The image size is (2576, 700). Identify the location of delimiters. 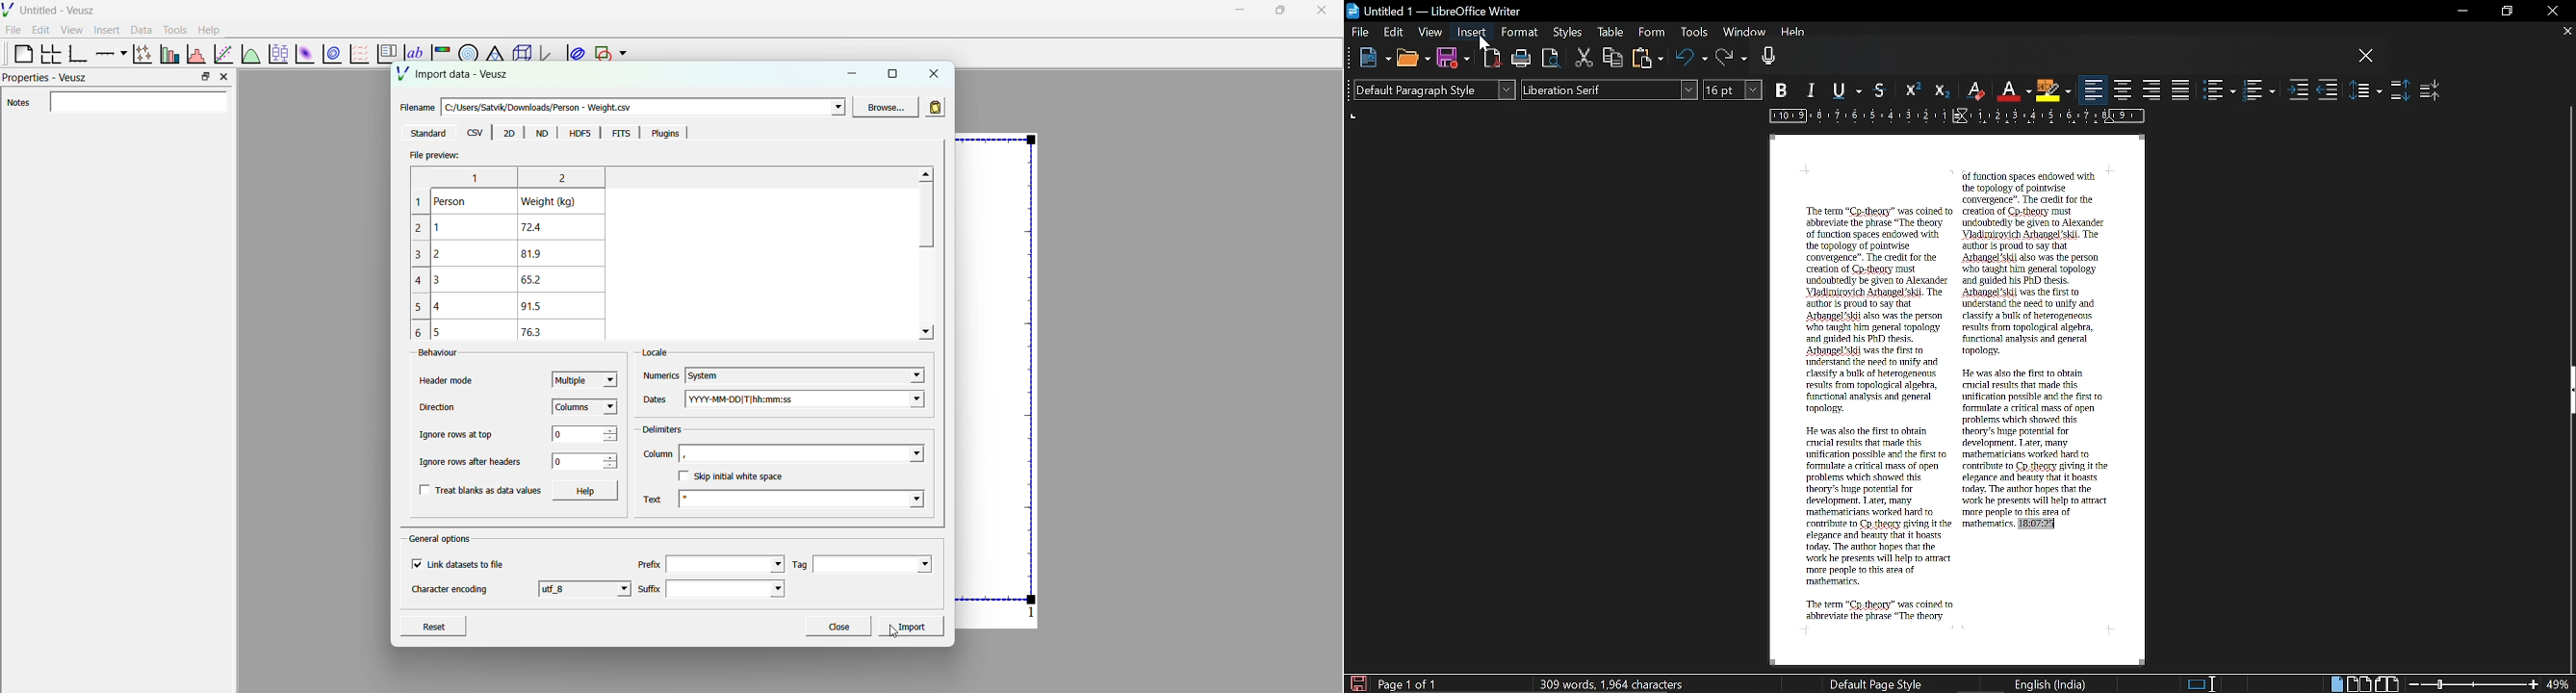
(661, 427).